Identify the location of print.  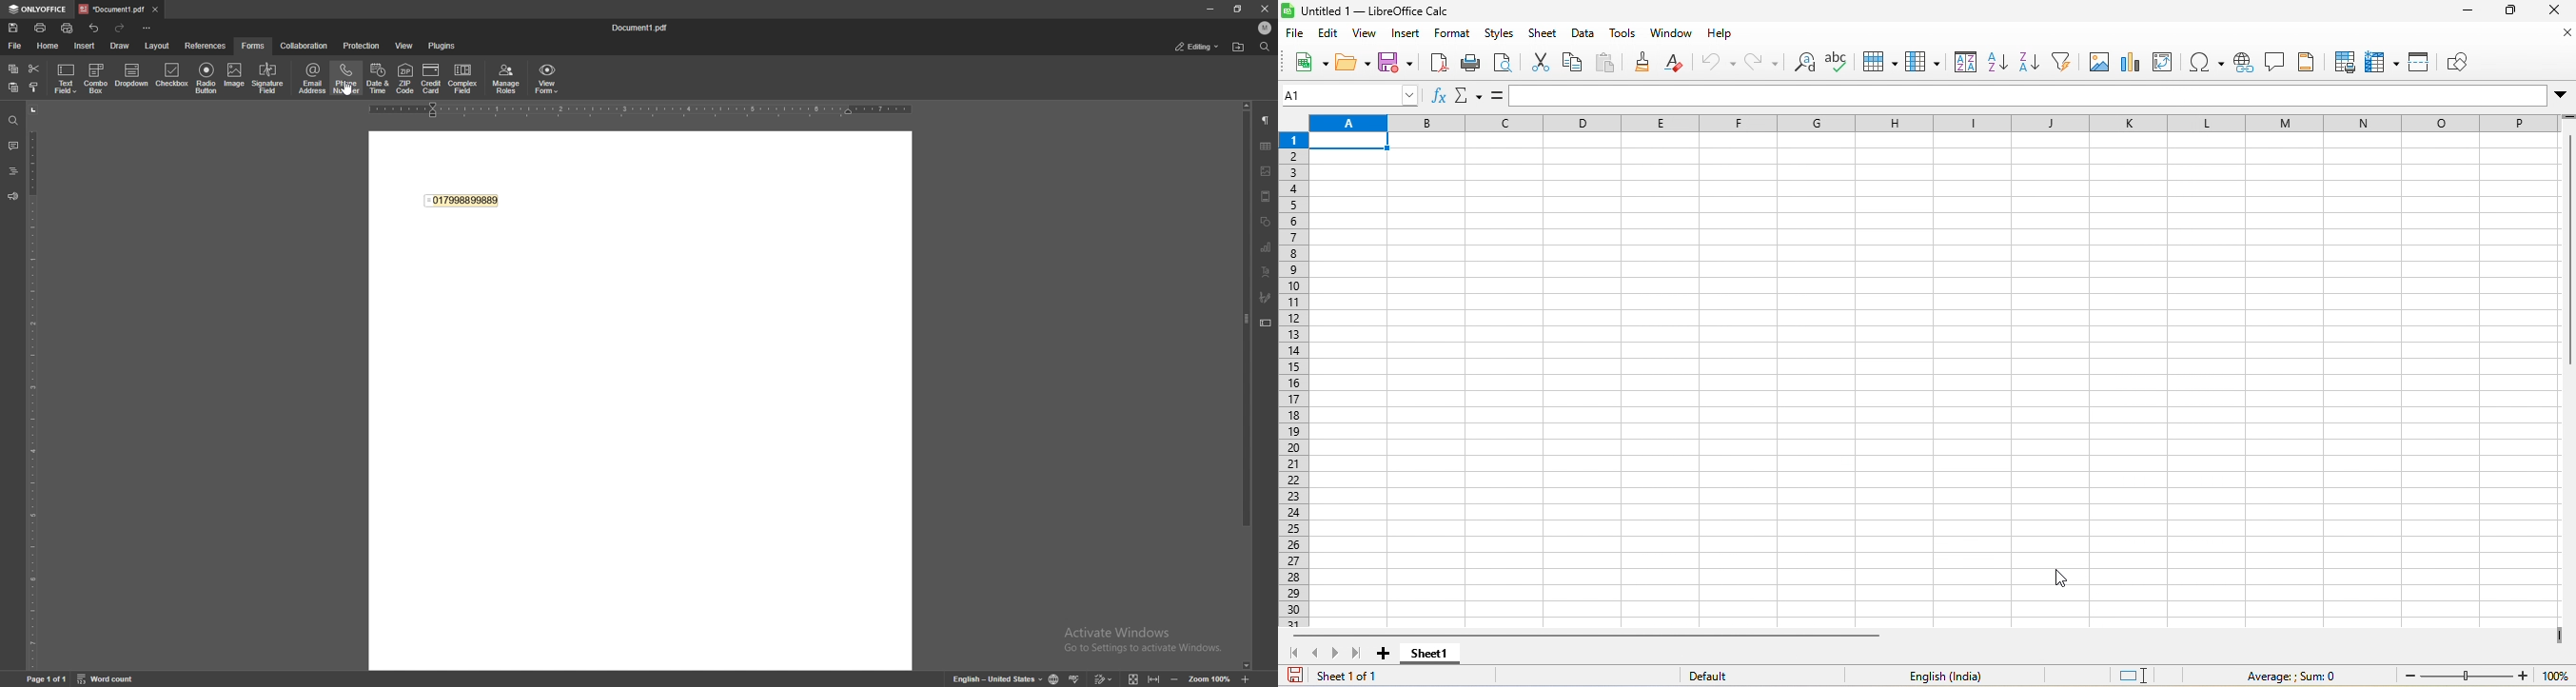
(41, 27).